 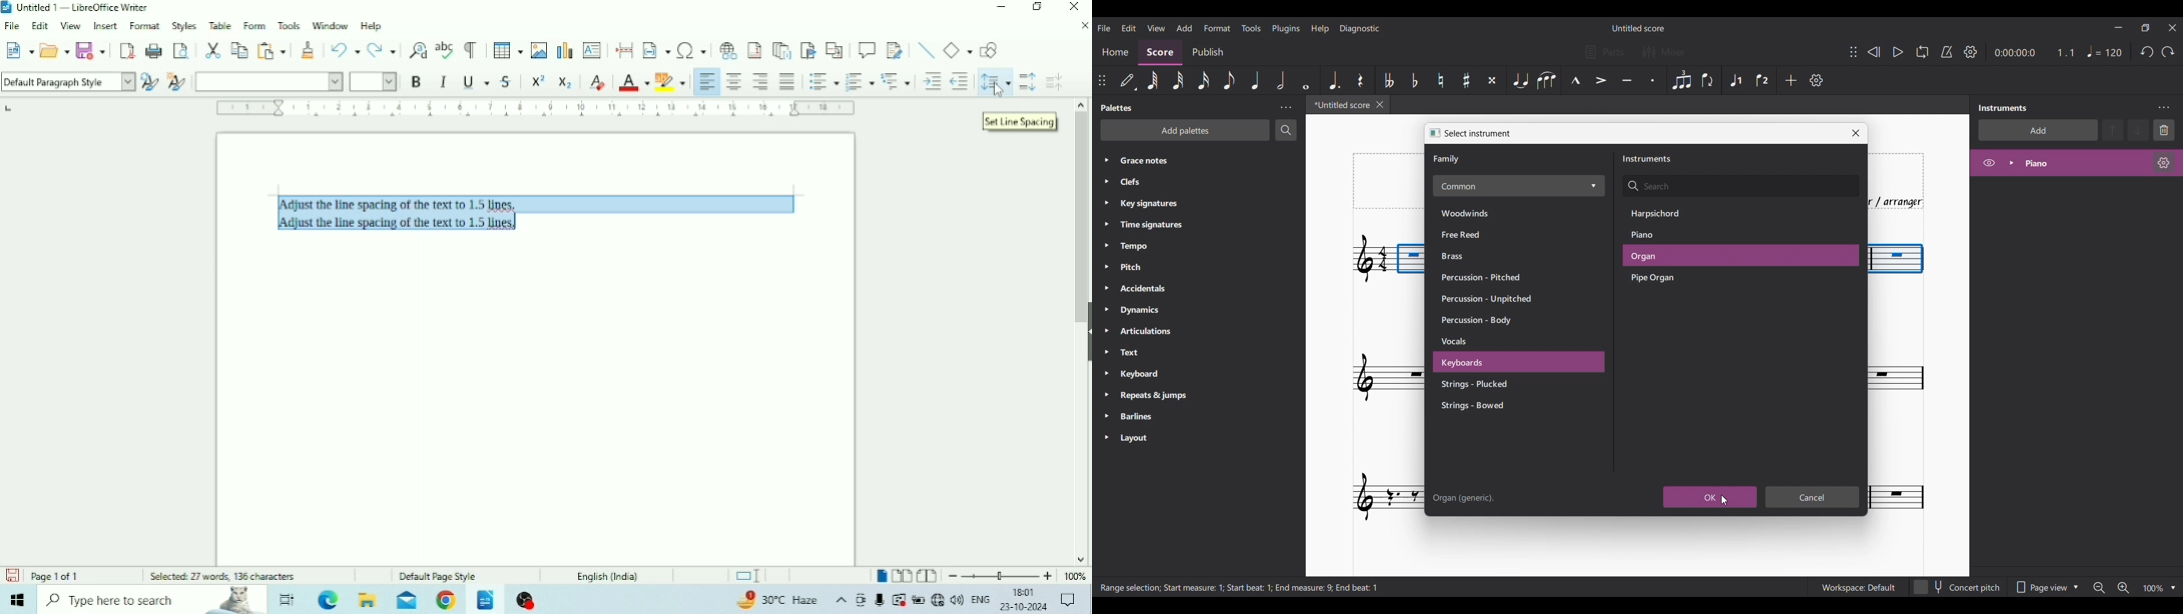 I want to click on Zoom factor, so click(x=2154, y=588).